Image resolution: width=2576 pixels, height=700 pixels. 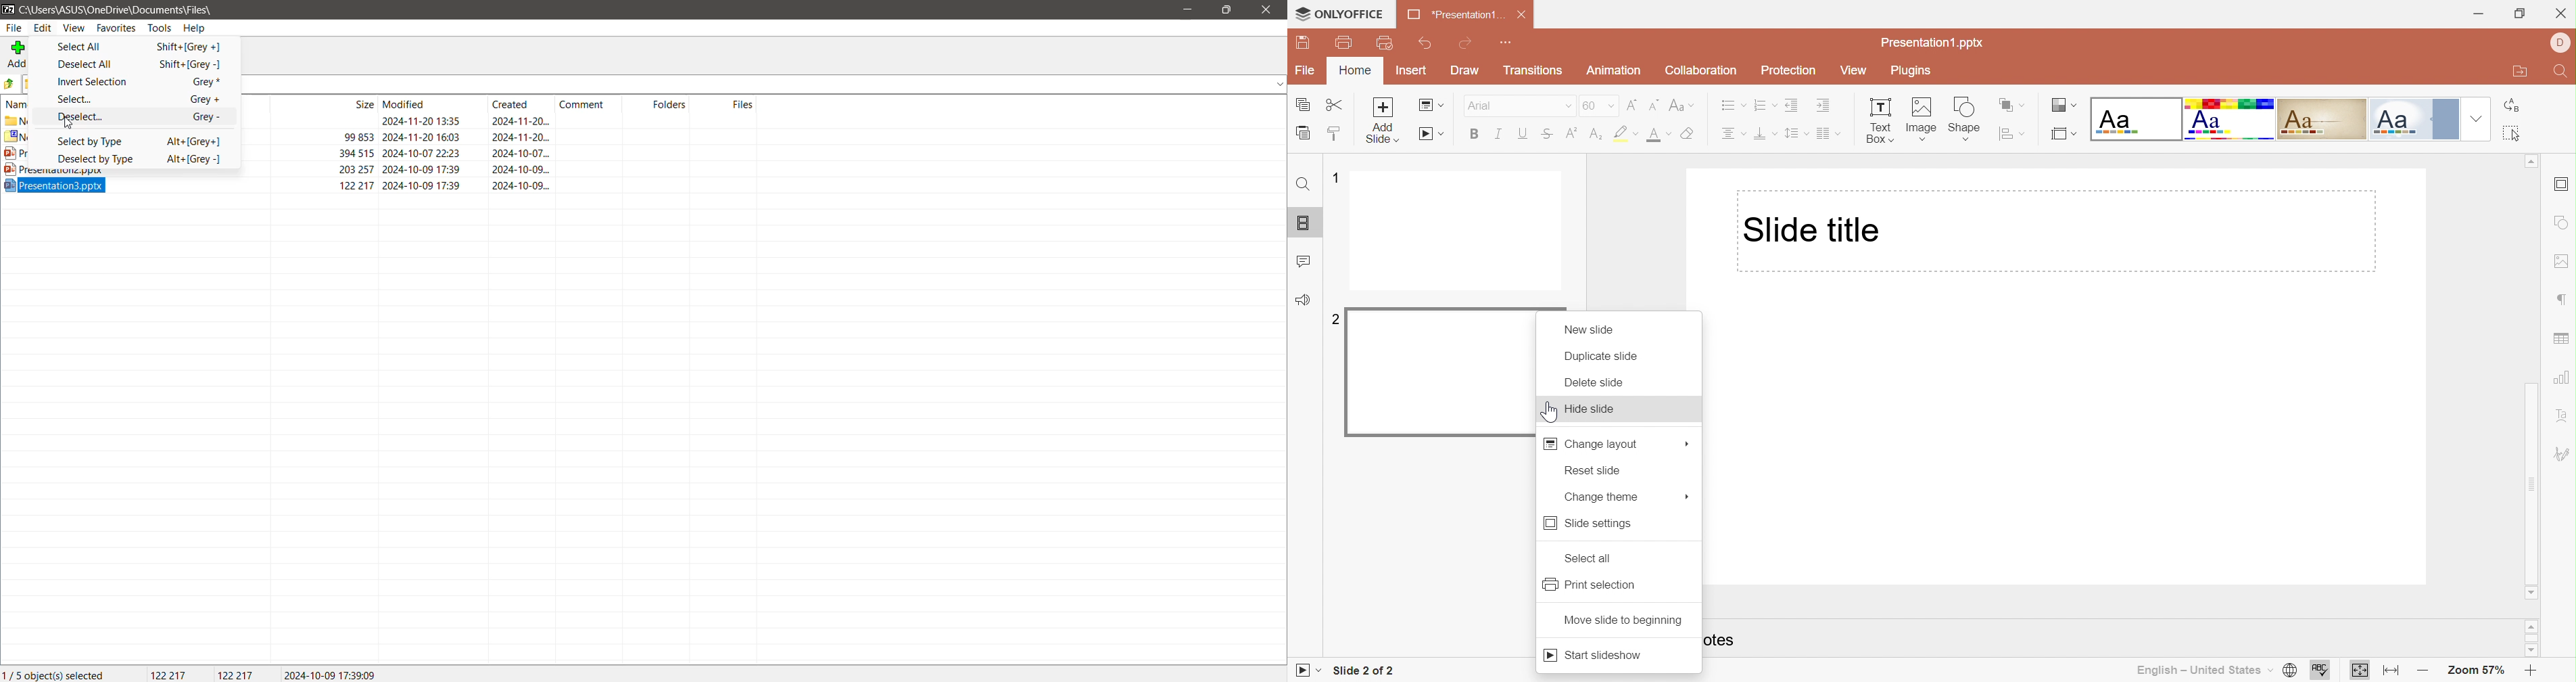 What do you see at coordinates (1700, 71) in the screenshot?
I see `Collaboration` at bounding box center [1700, 71].